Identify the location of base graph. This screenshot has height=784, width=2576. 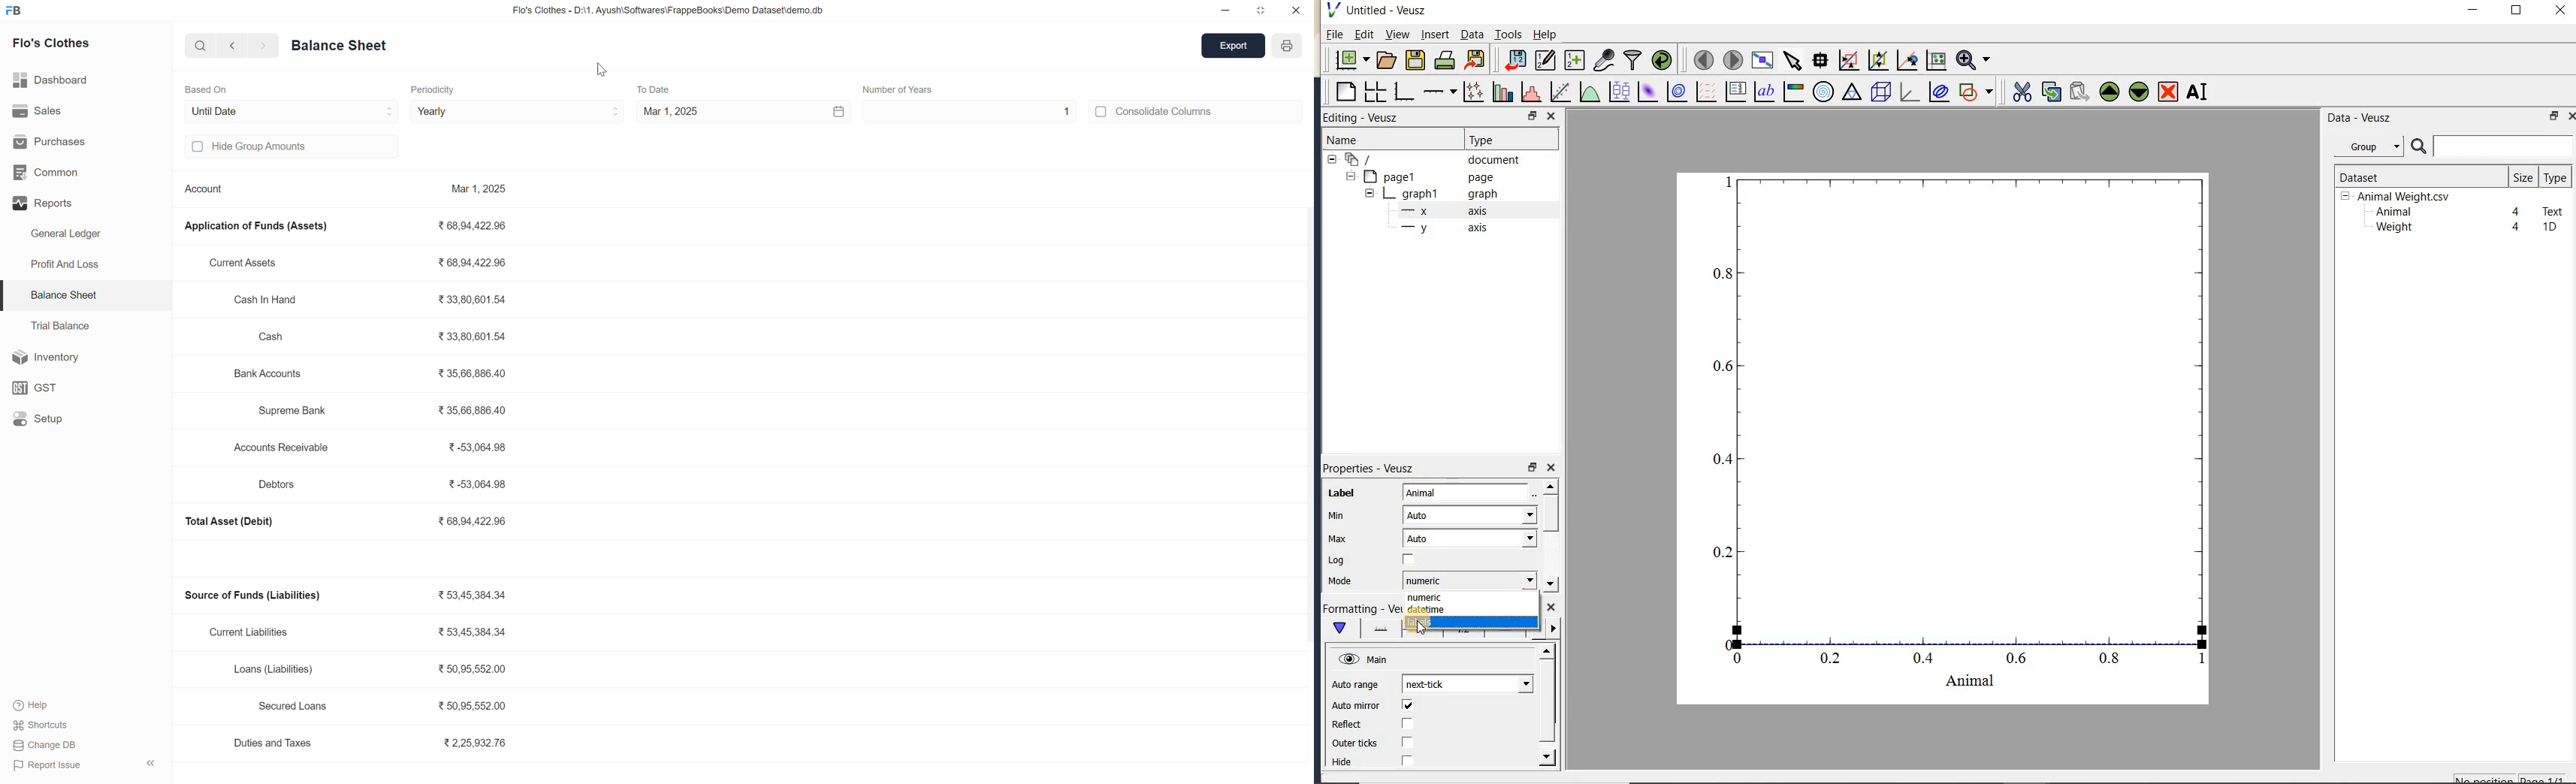
(1403, 92).